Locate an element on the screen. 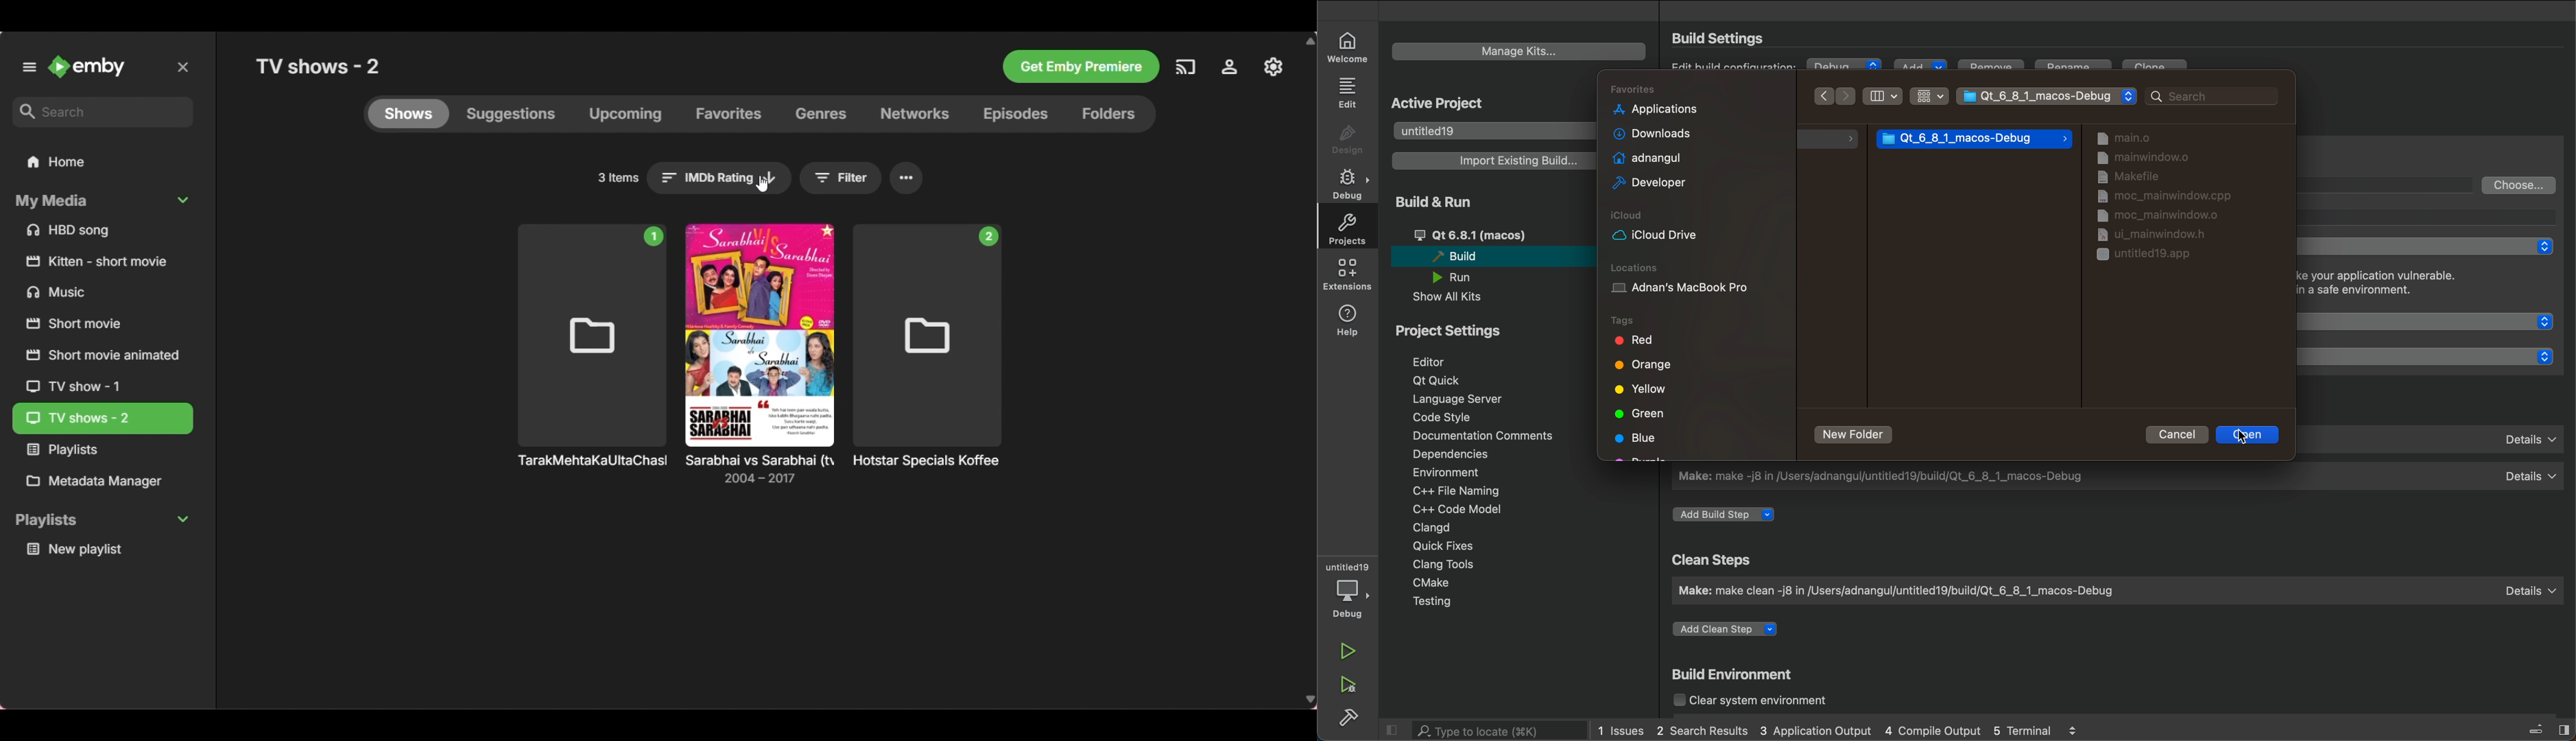  quick fixes is located at coordinates (1439, 545).